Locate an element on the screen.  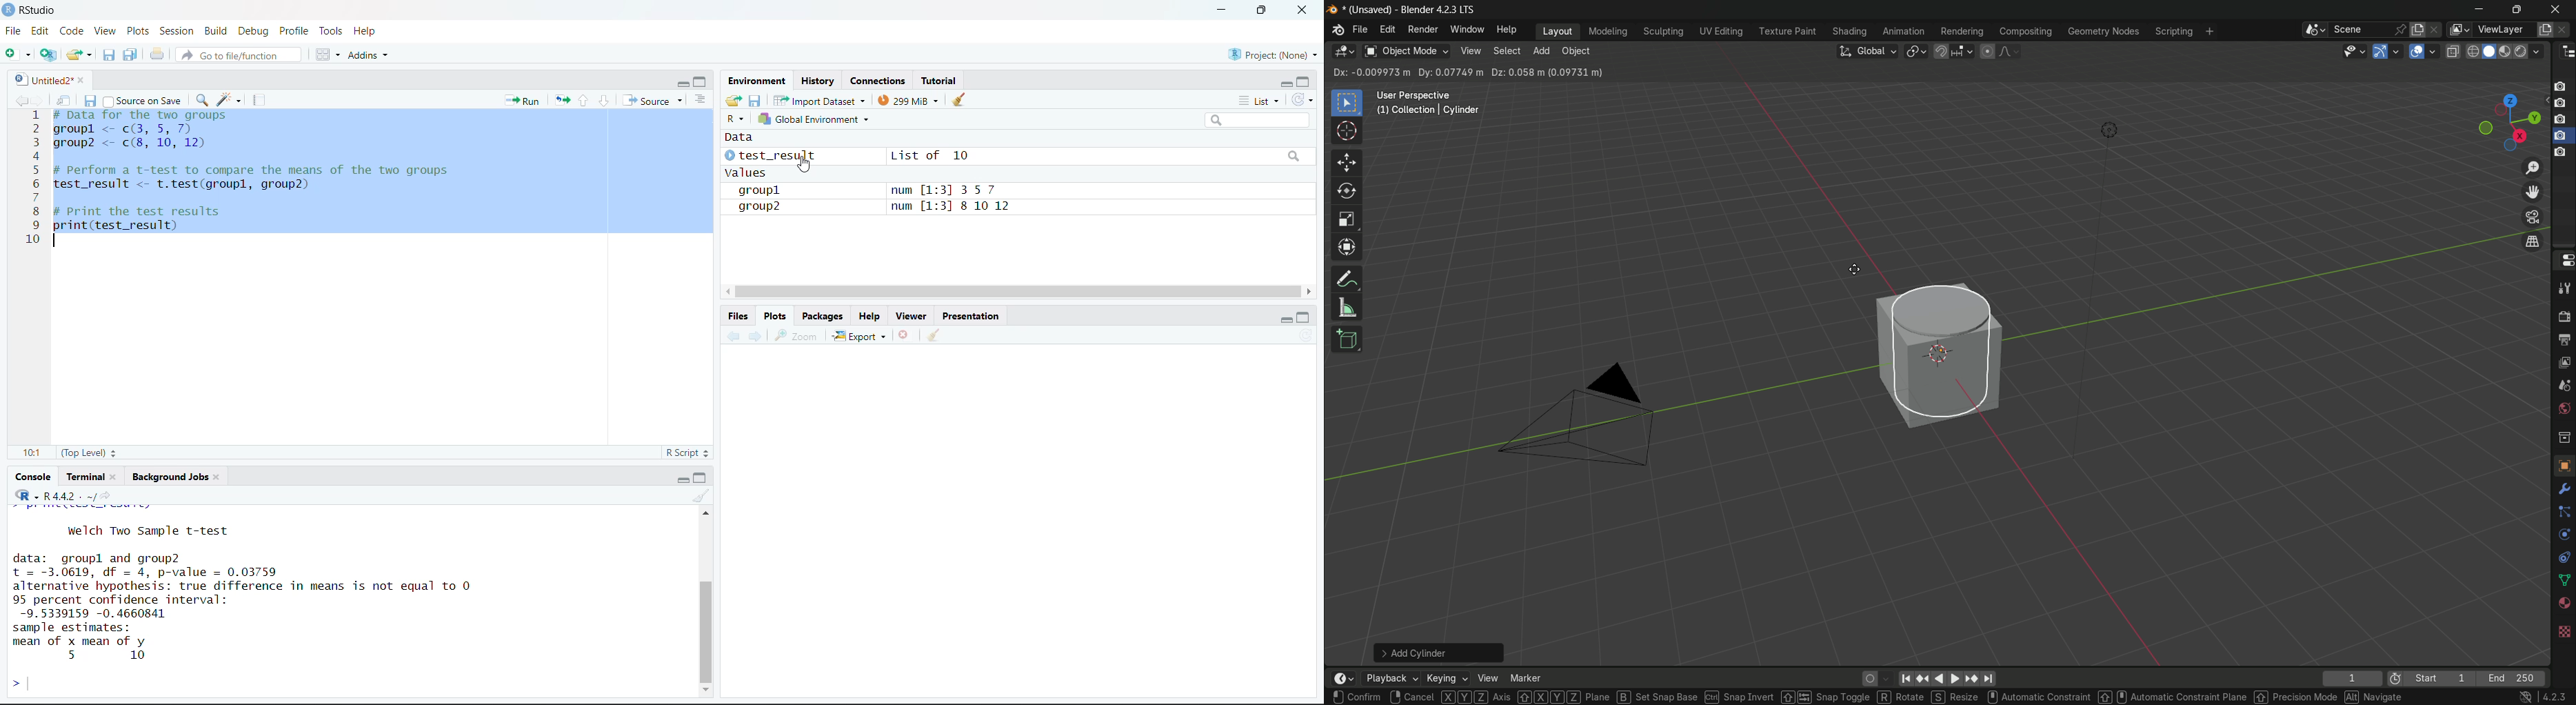
compositing menu is located at coordinates (2027, 31).